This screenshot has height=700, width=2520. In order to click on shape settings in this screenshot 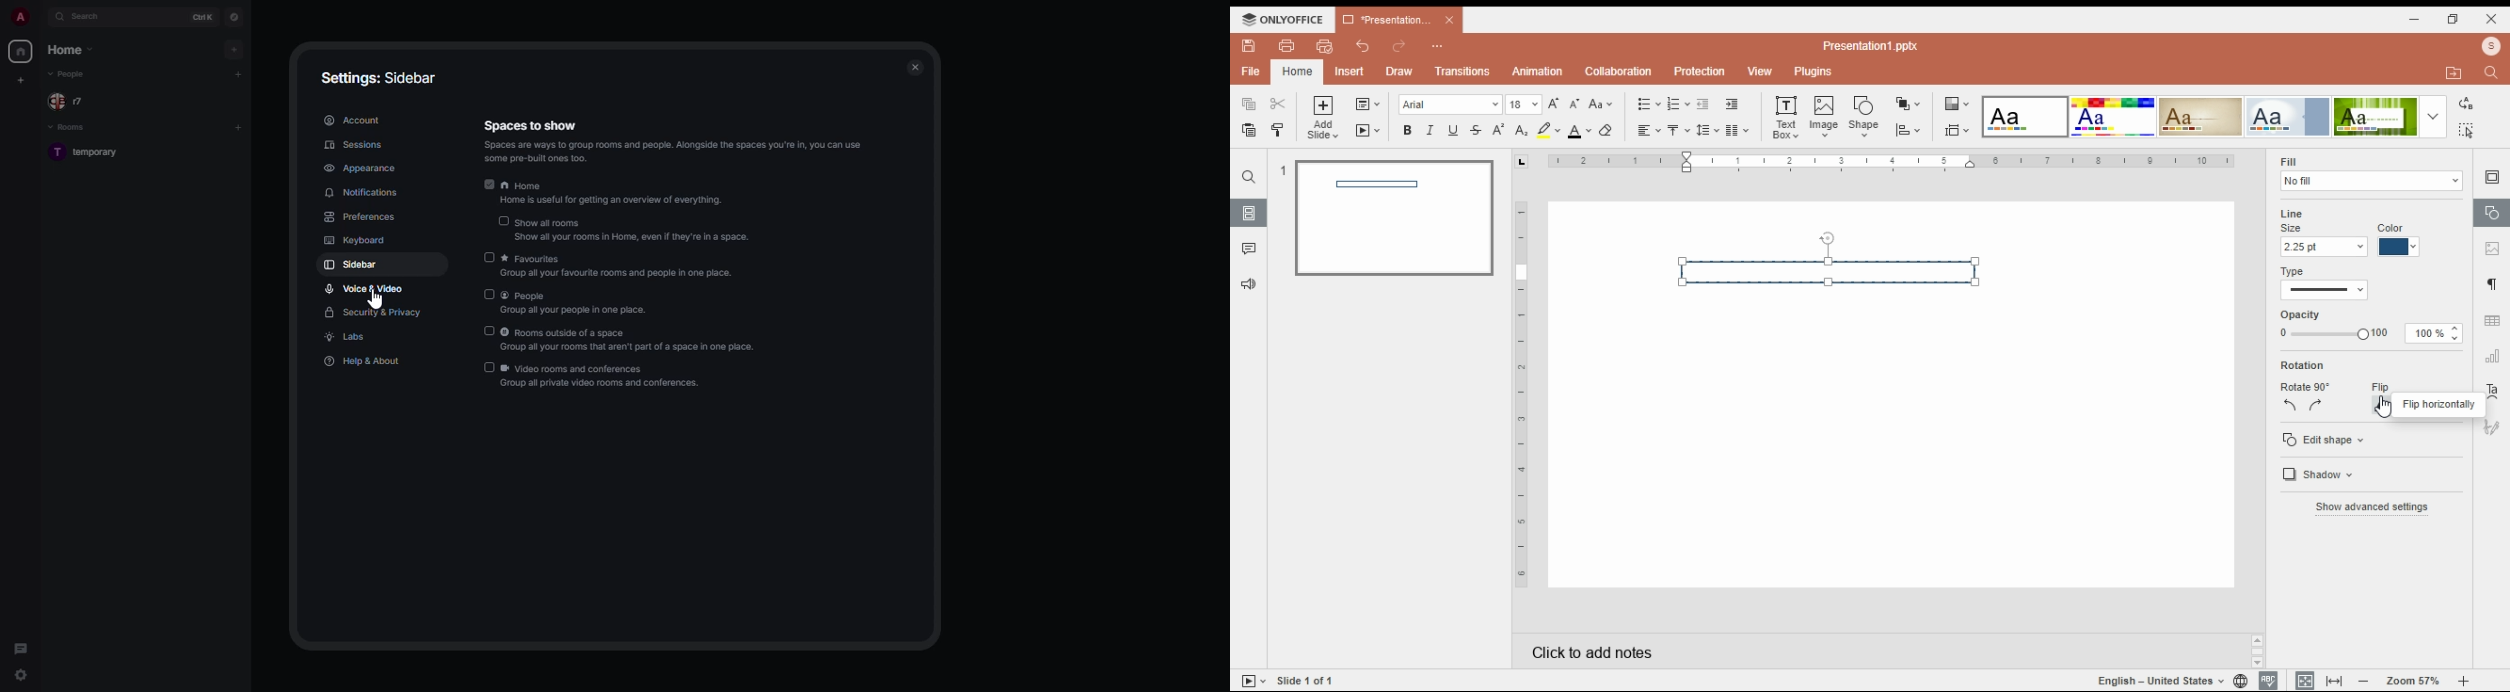, I will do `click(2491, 213)`.